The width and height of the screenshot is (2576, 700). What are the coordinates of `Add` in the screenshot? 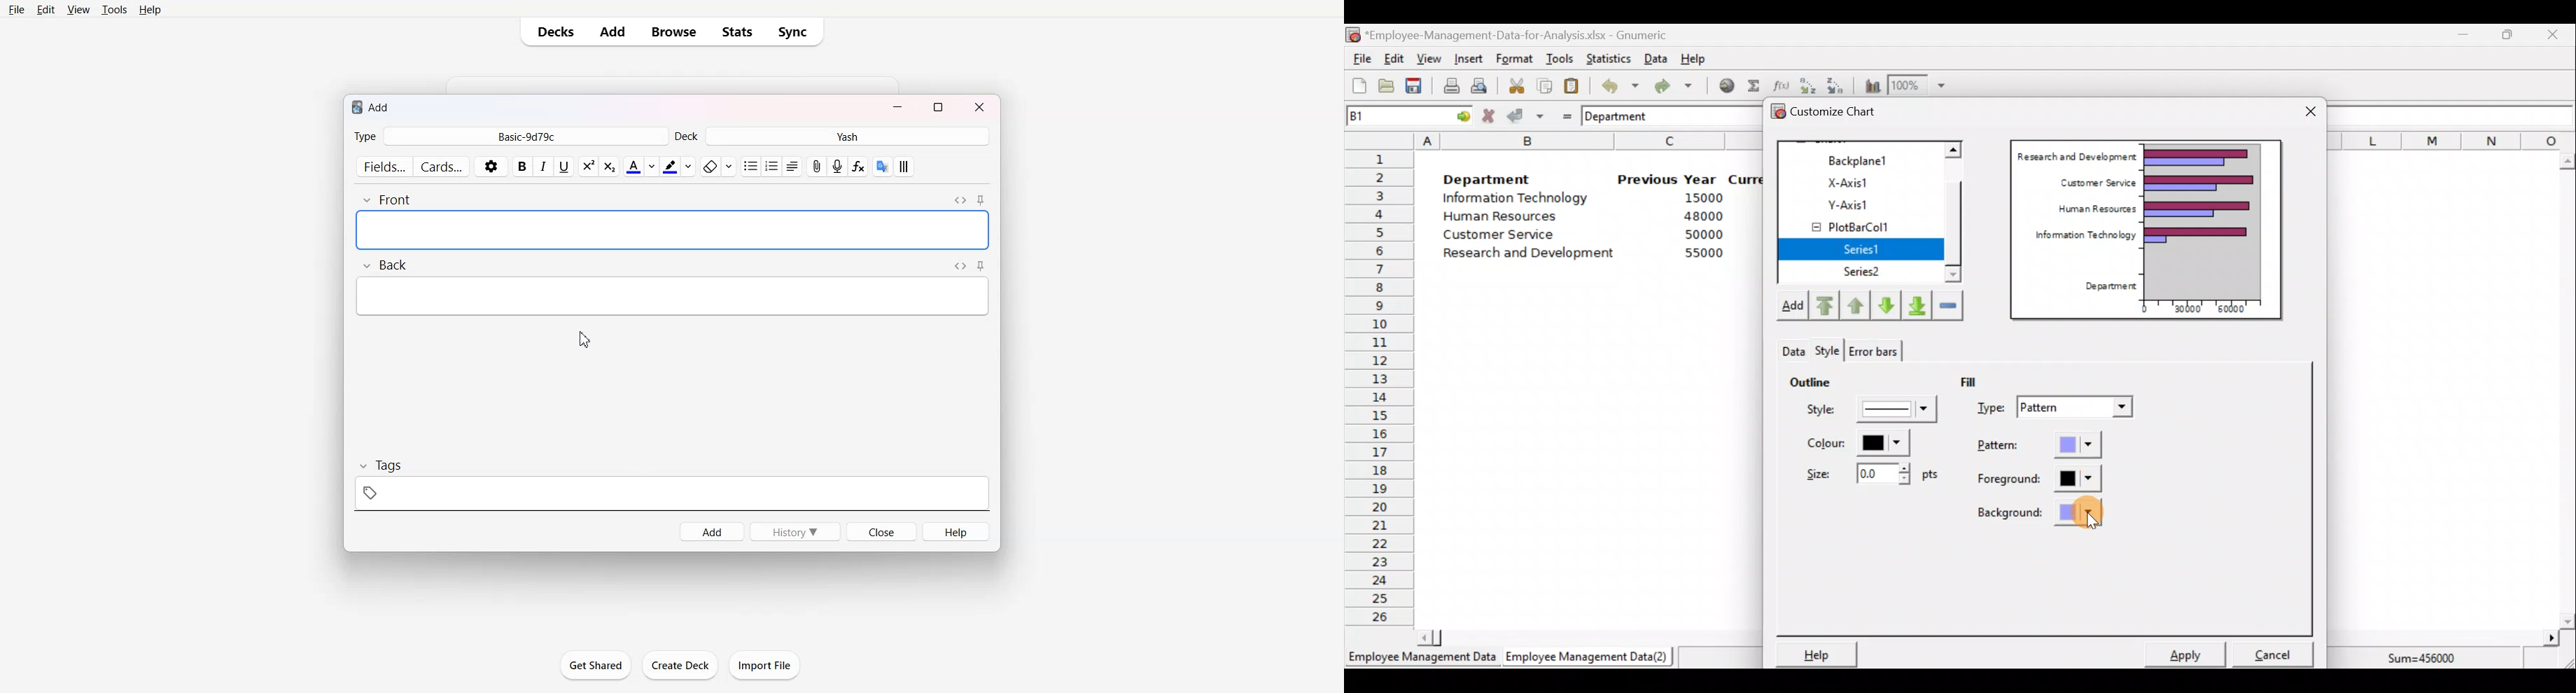 It's located at (612, 32).